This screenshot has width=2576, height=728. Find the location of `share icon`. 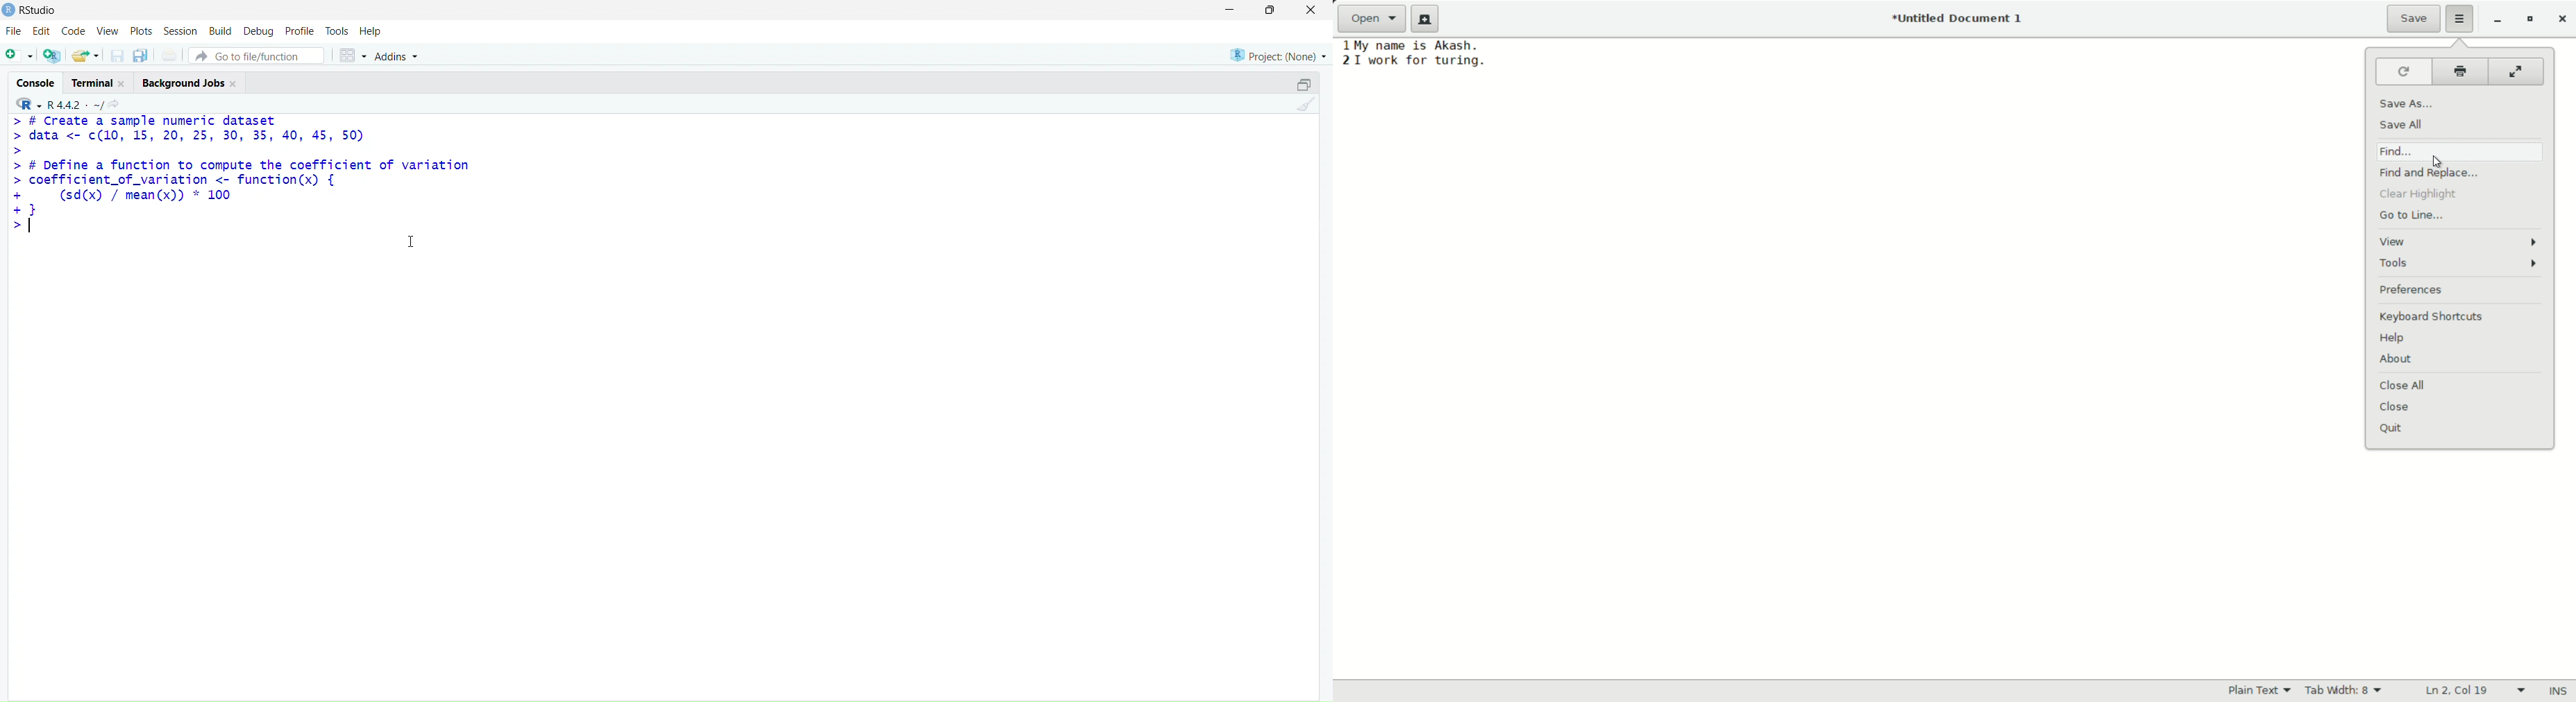

share icon is located at coordinates (115, 104).